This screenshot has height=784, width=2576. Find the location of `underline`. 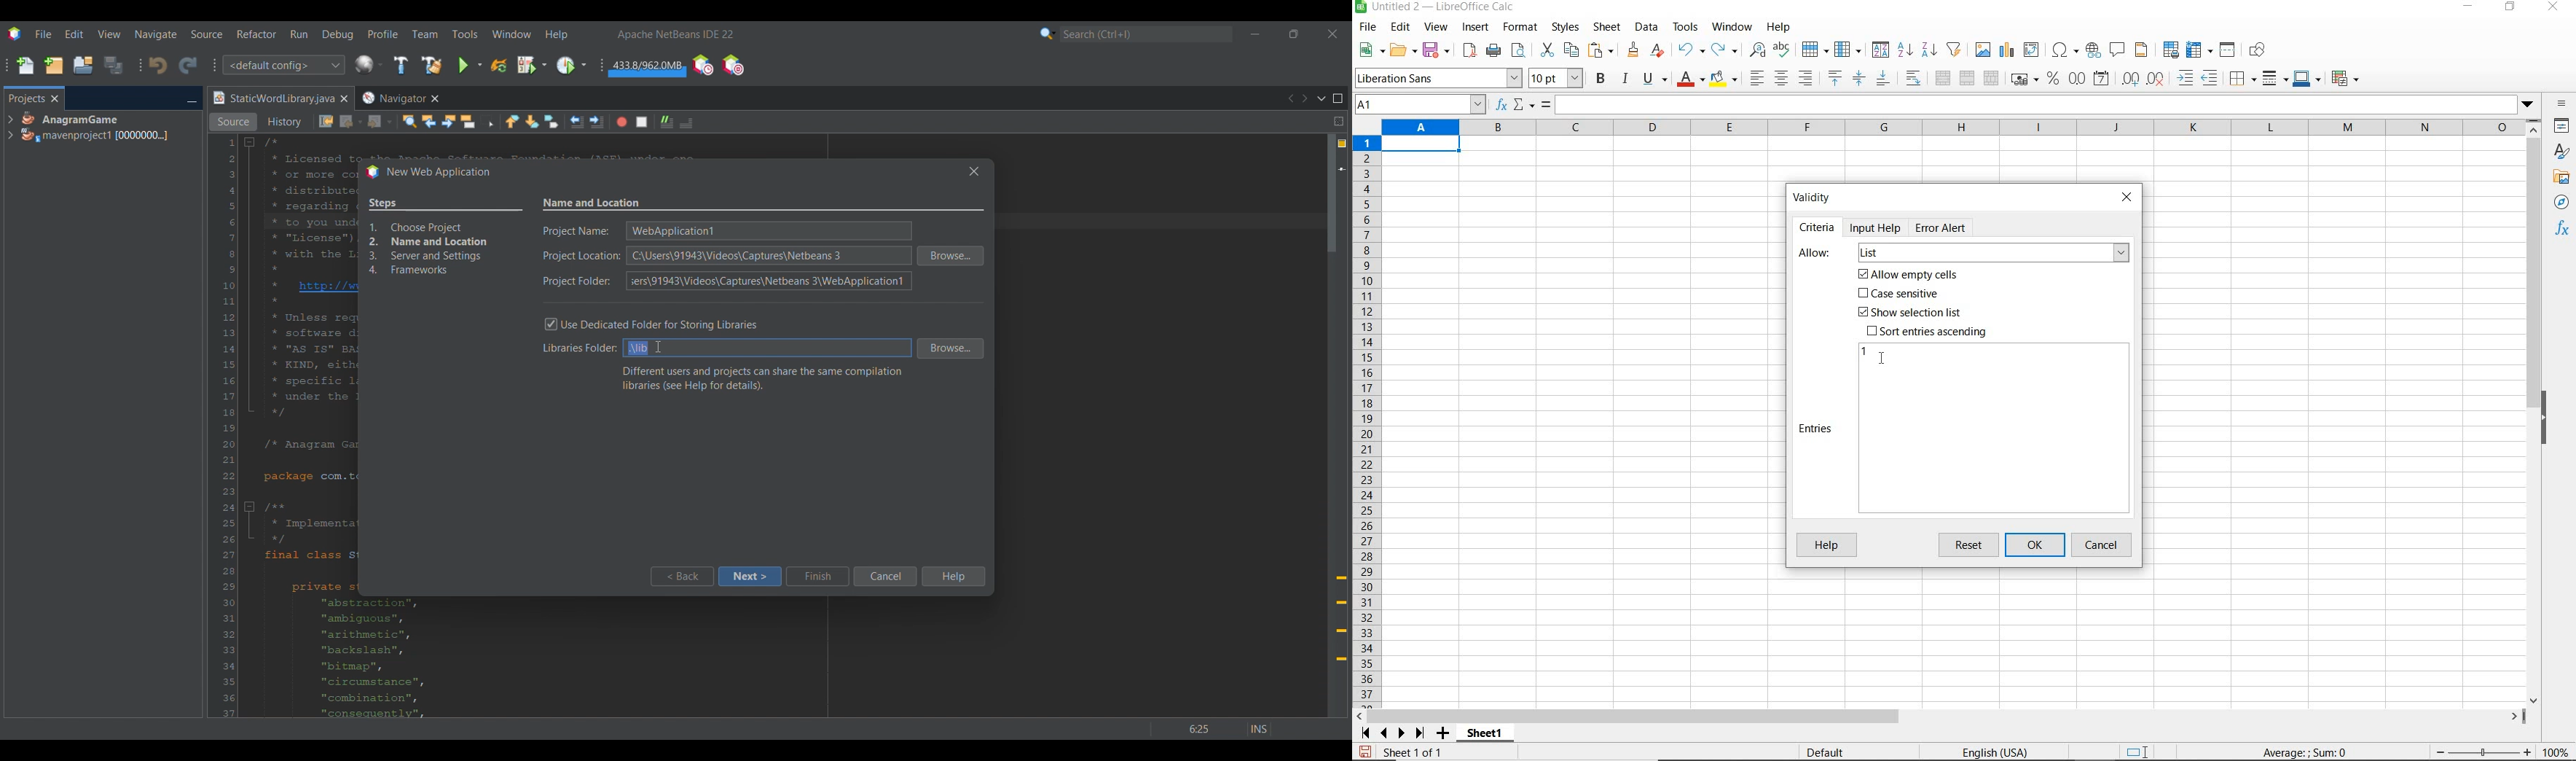

underline is located at coordinates (1655, 80).